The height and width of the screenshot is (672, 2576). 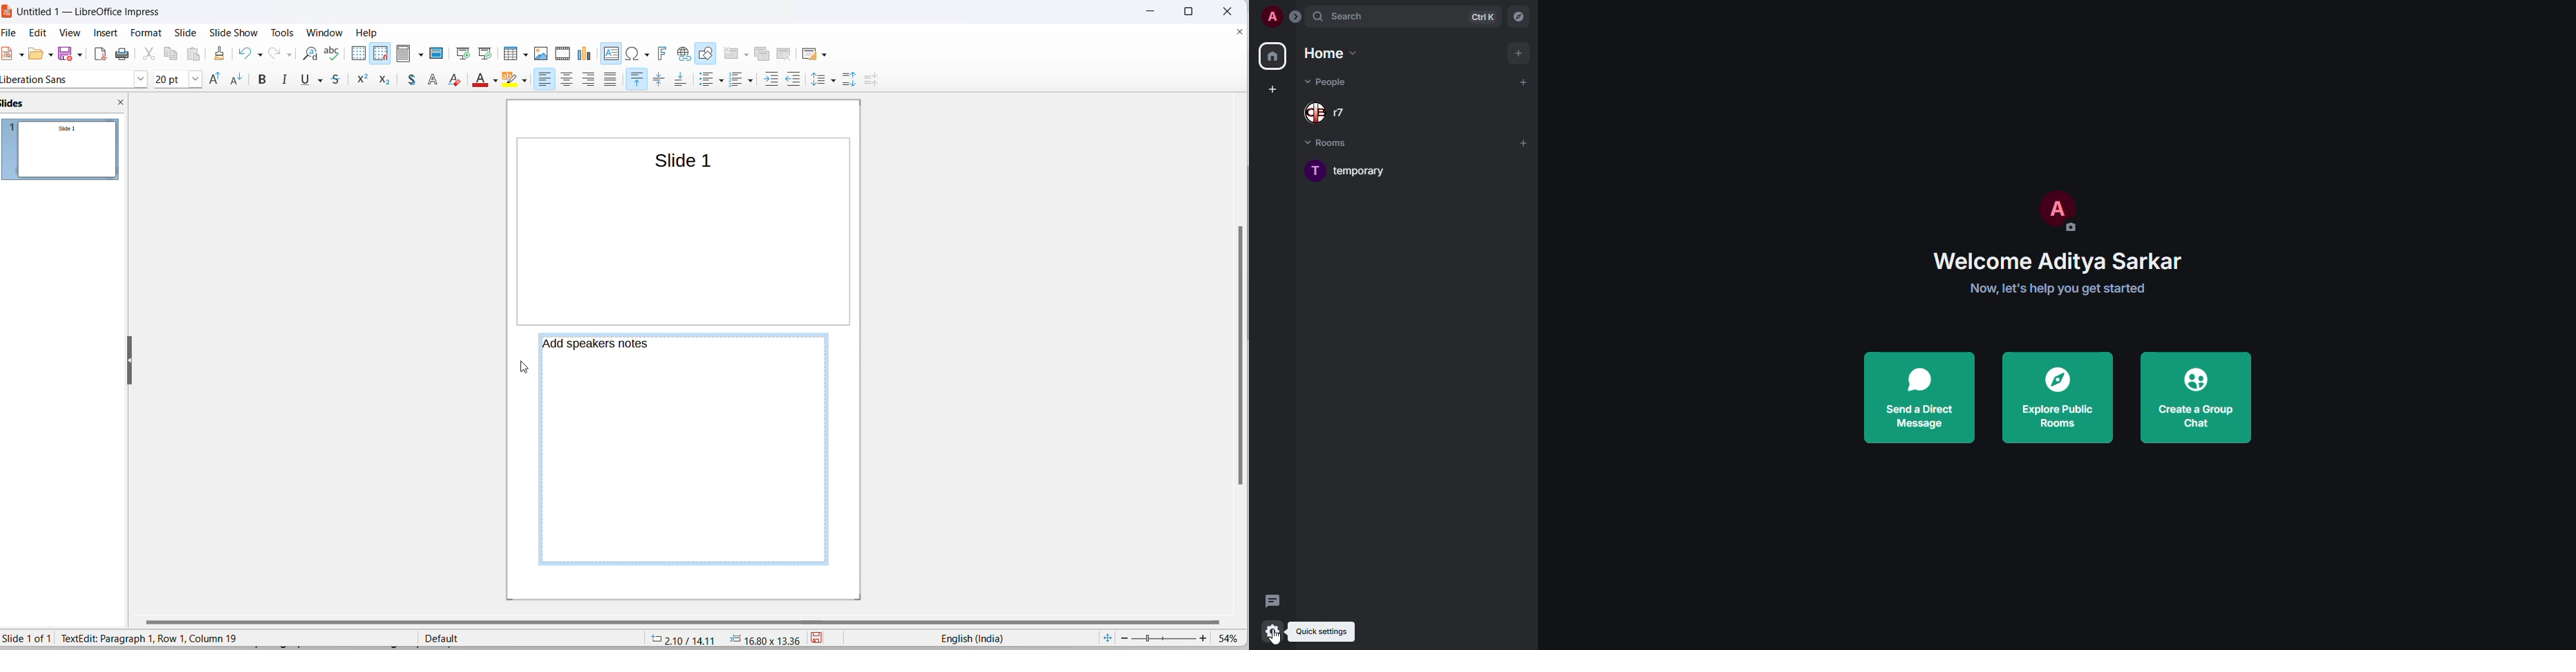 What do you see at coordinates (264, 80) in the screenshot?
I see `connectors option` at bounding box center [264, 80].